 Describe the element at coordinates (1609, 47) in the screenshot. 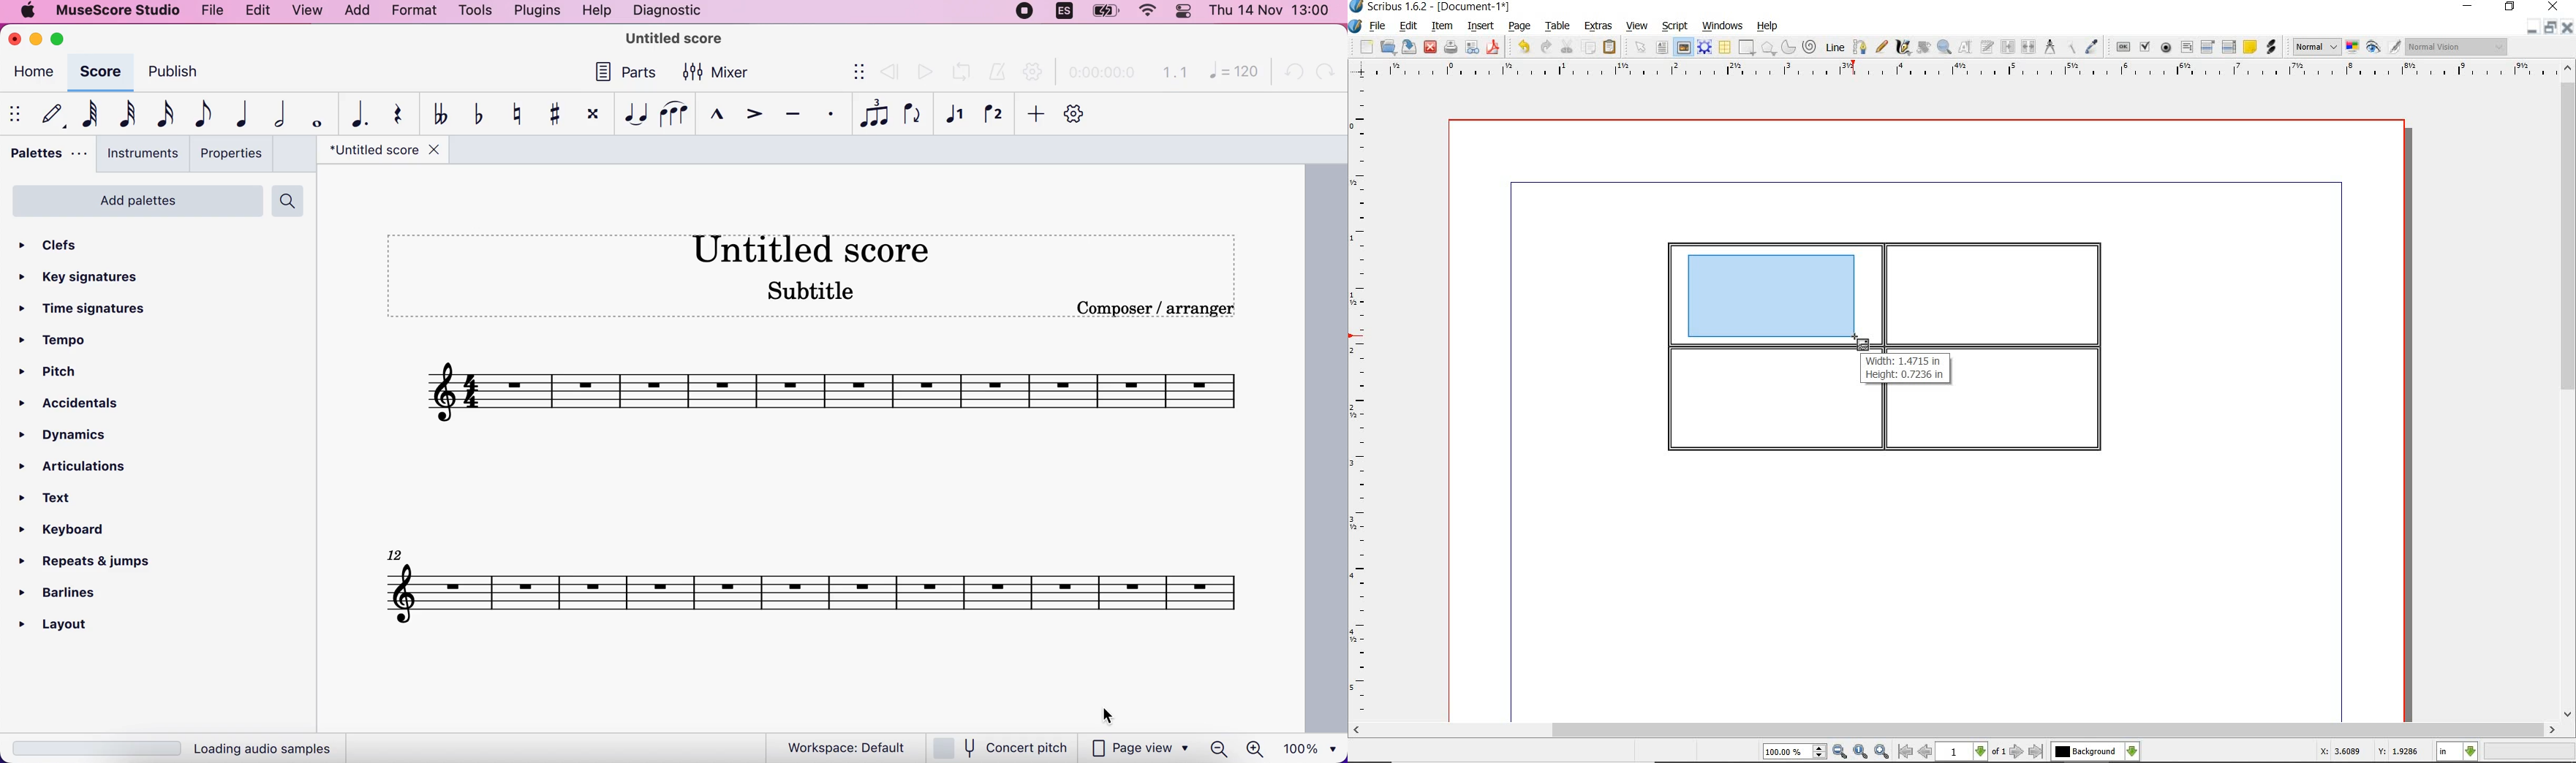

I see `paste` at that location.